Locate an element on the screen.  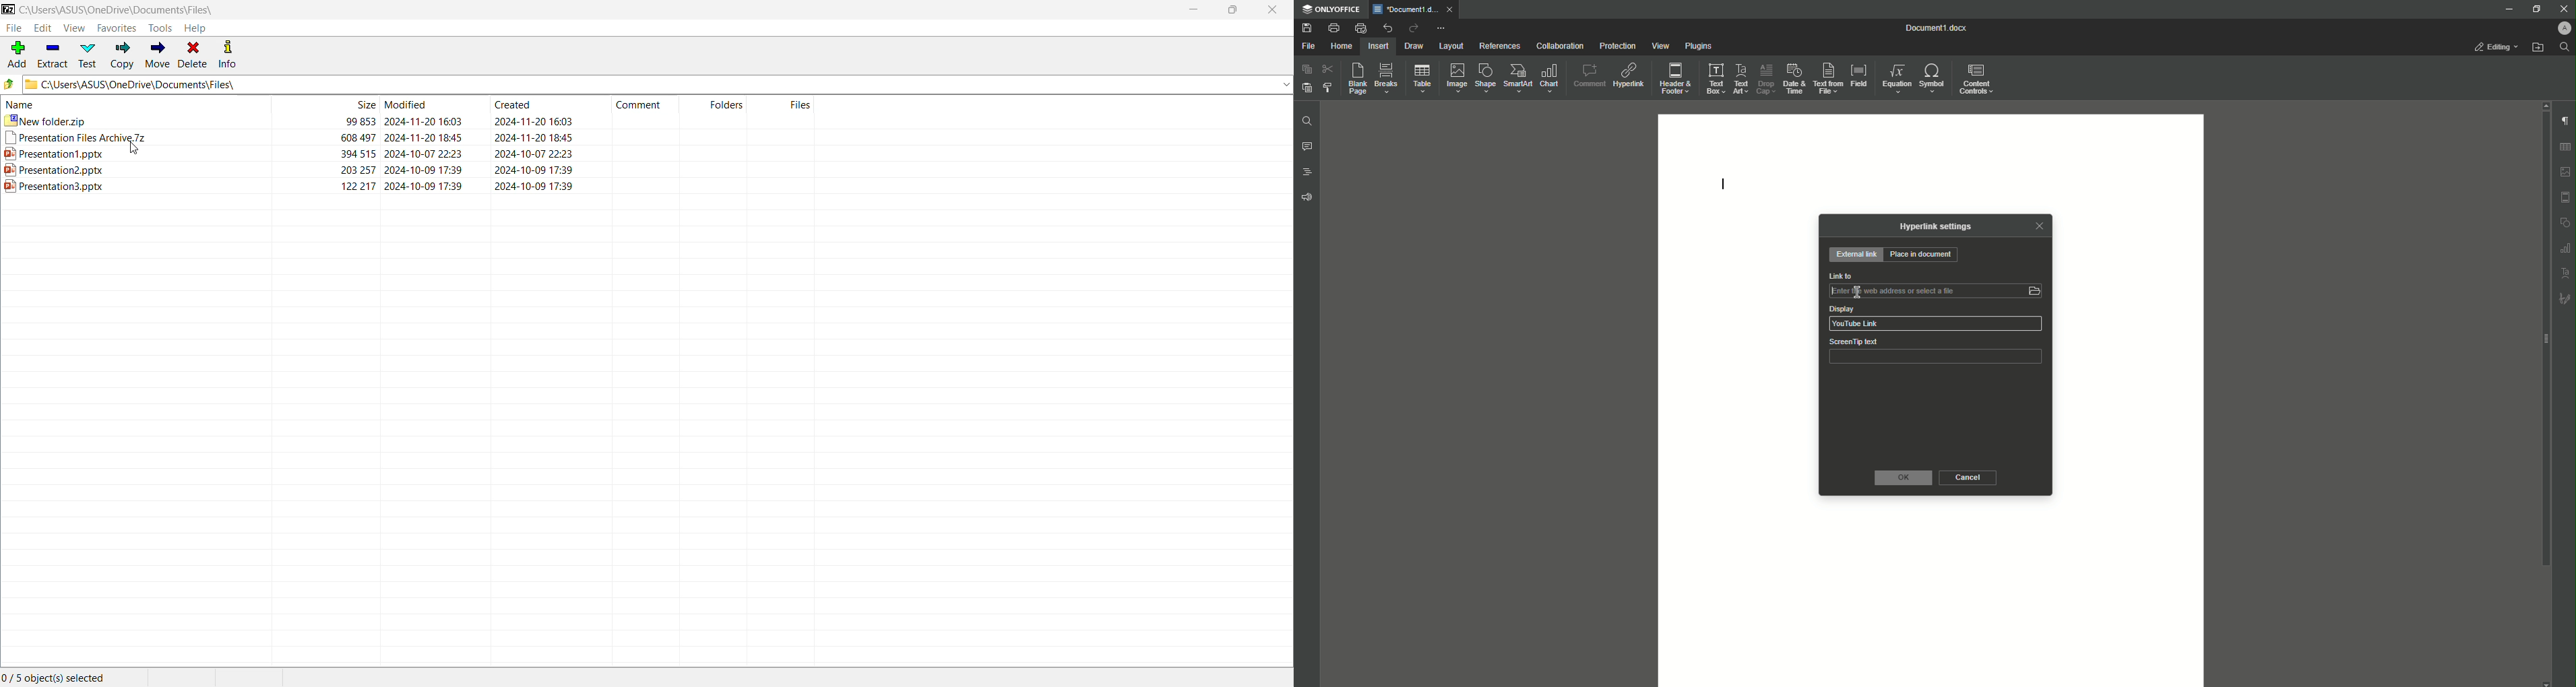
External Link is located at coordinates (1856, 254).